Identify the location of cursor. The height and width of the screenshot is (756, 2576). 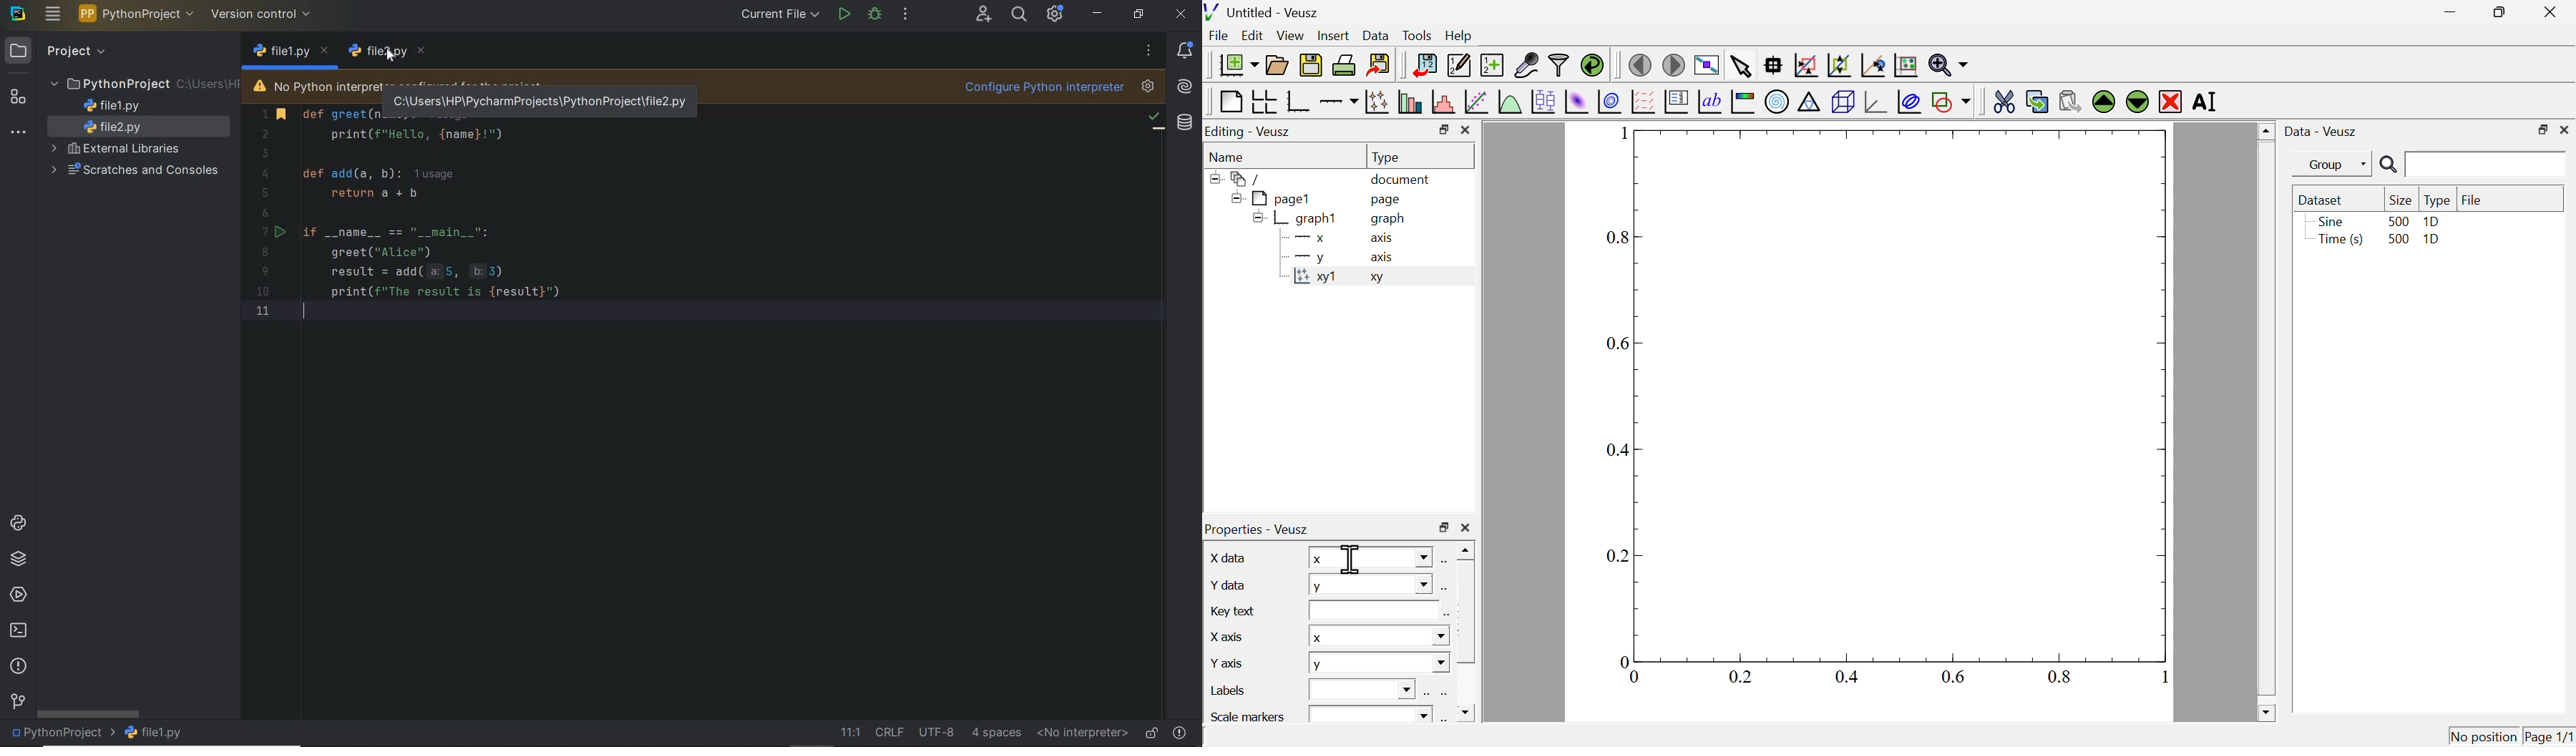
(1350, 558).